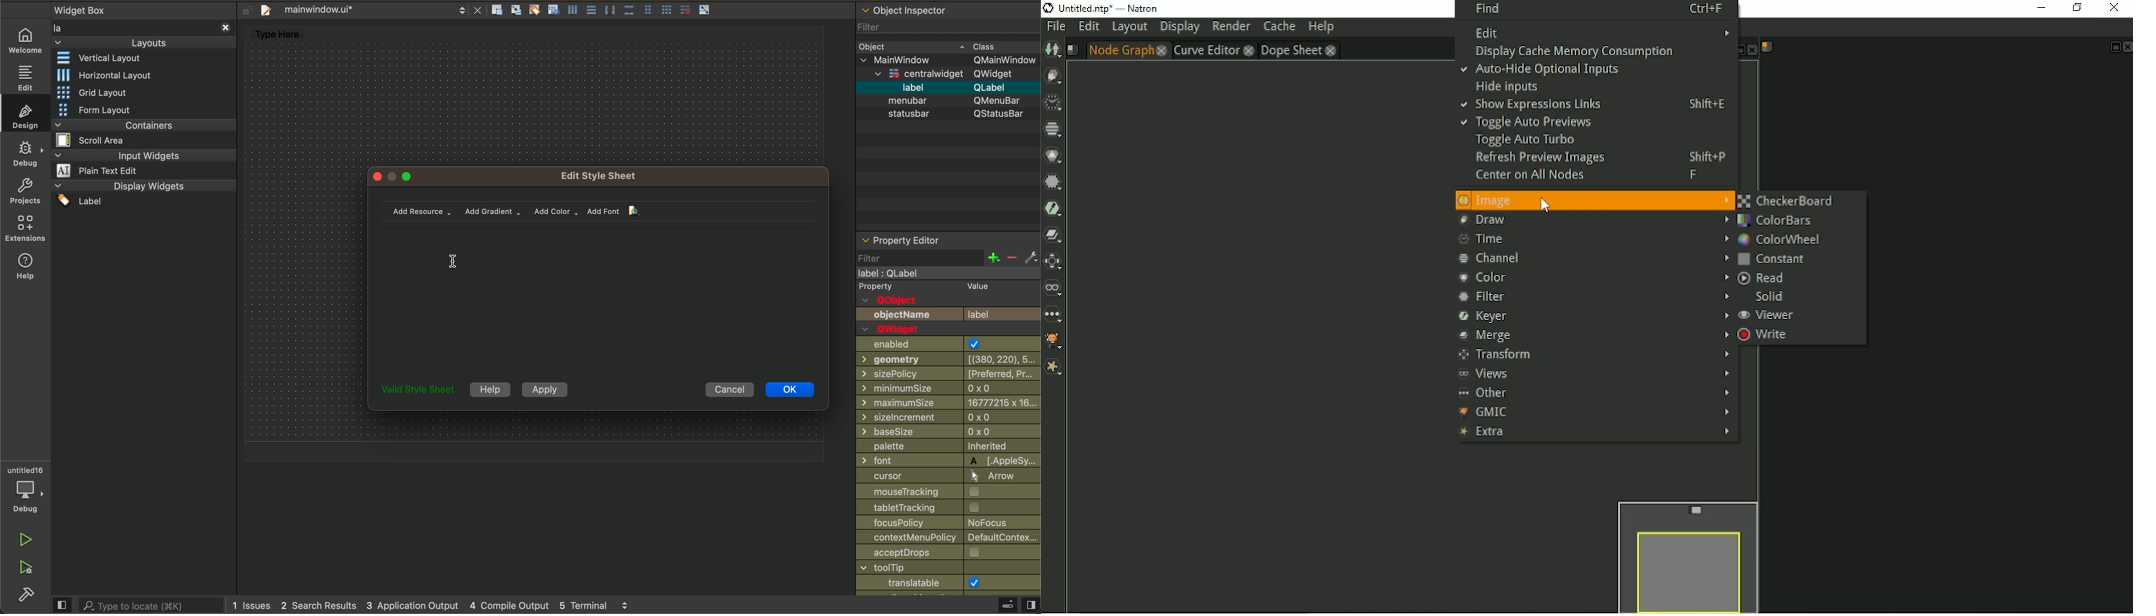 The width and height of the screenshot is (2156, 616). What do you see at coordinates (101, 110) in the screenshot?
I see `form layout` at bounding box center [101, 110].